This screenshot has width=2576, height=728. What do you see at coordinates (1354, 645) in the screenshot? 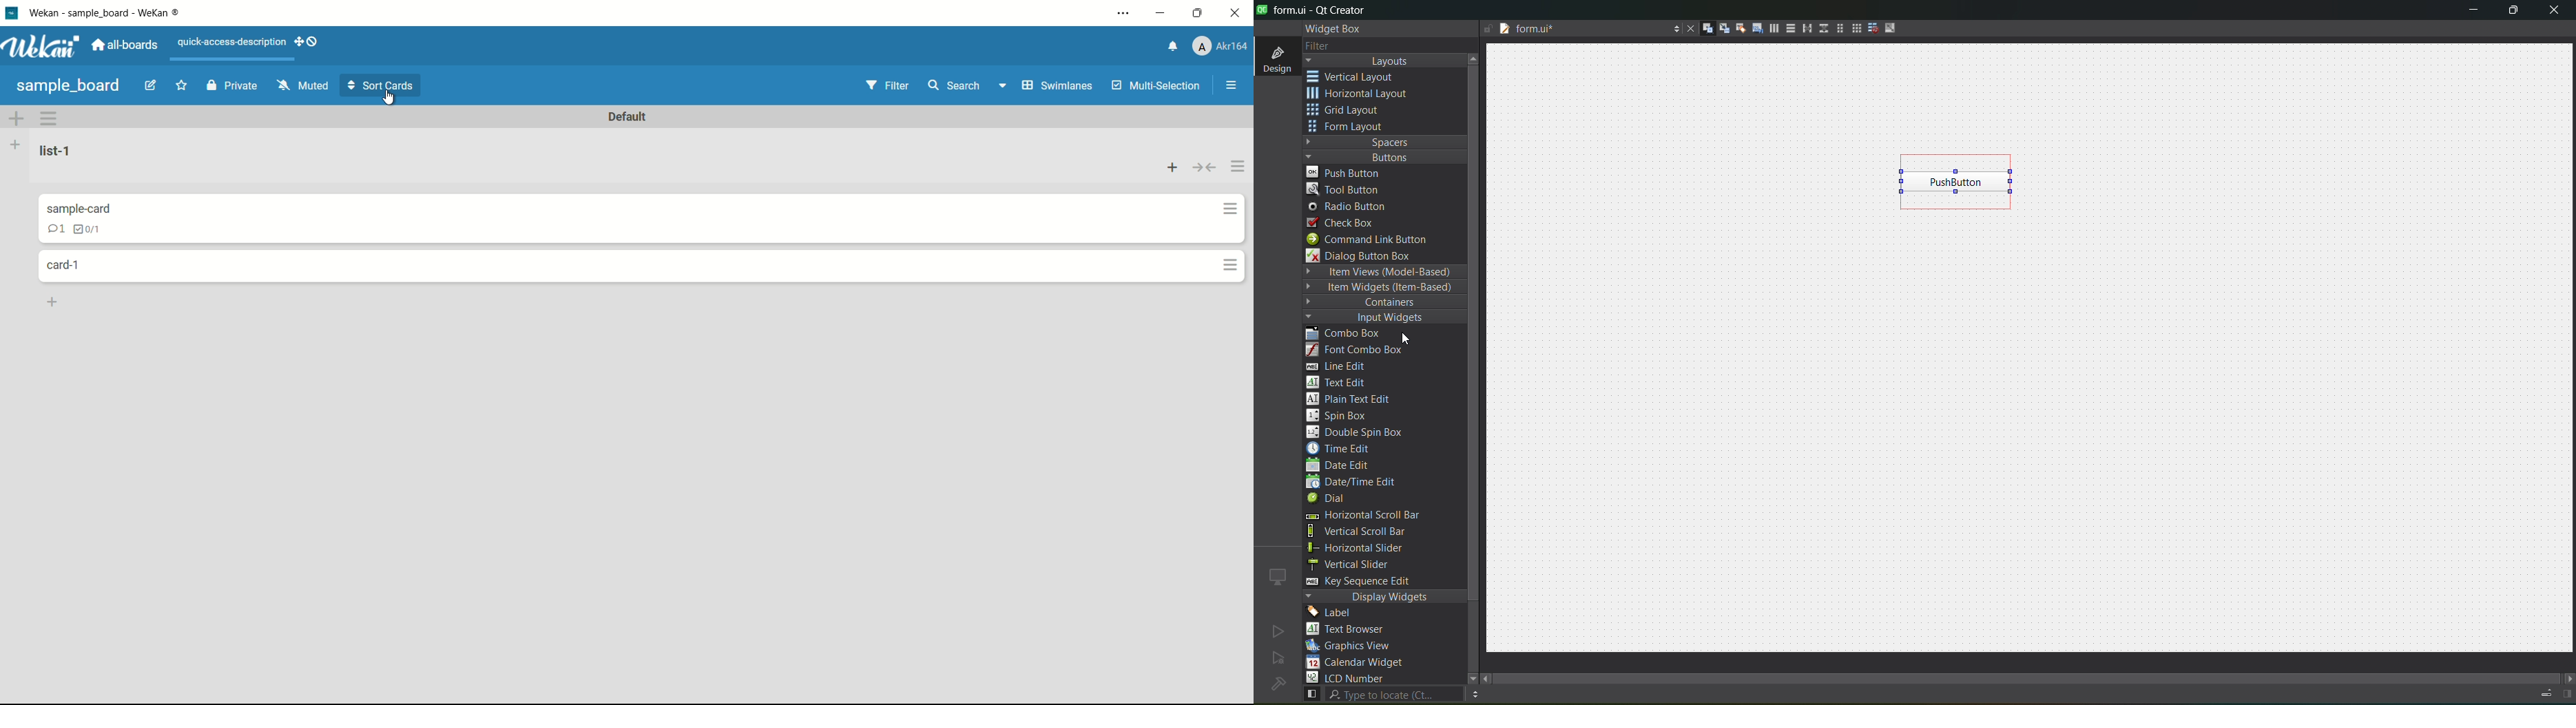
I see `graphics` at bounding box center [1354, 645].